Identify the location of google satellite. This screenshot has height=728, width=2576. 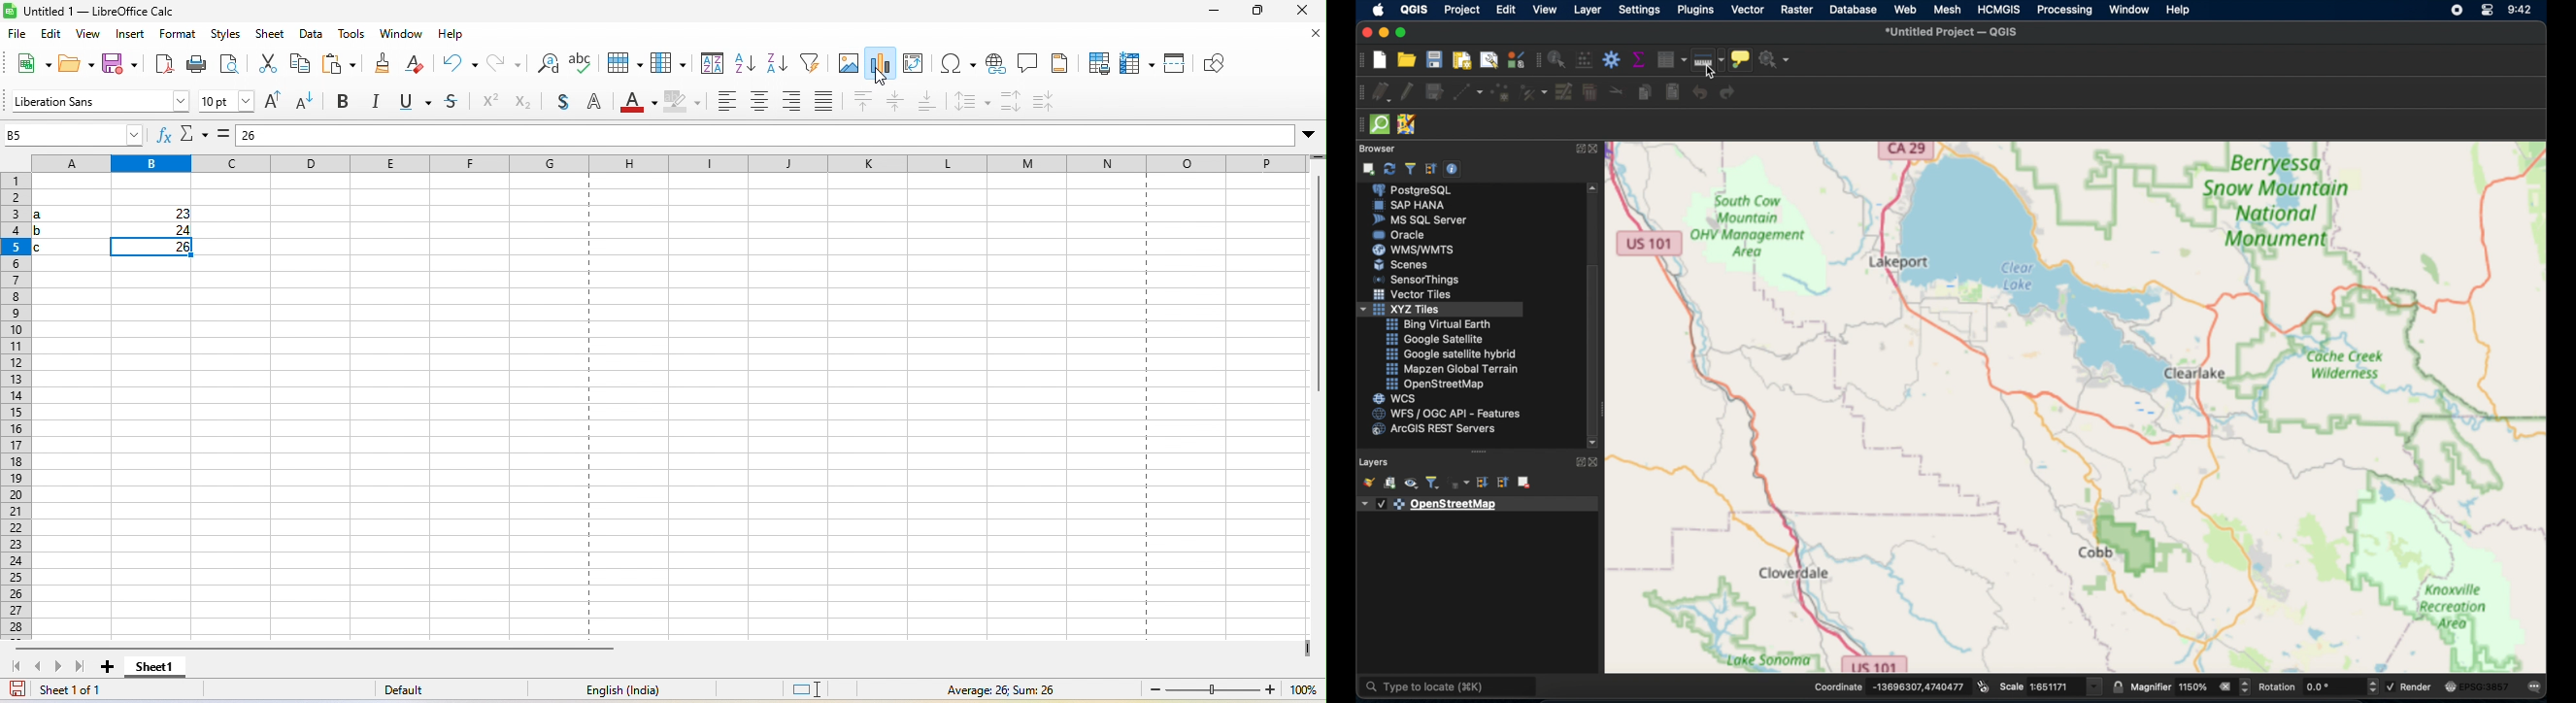
(1434, 339).